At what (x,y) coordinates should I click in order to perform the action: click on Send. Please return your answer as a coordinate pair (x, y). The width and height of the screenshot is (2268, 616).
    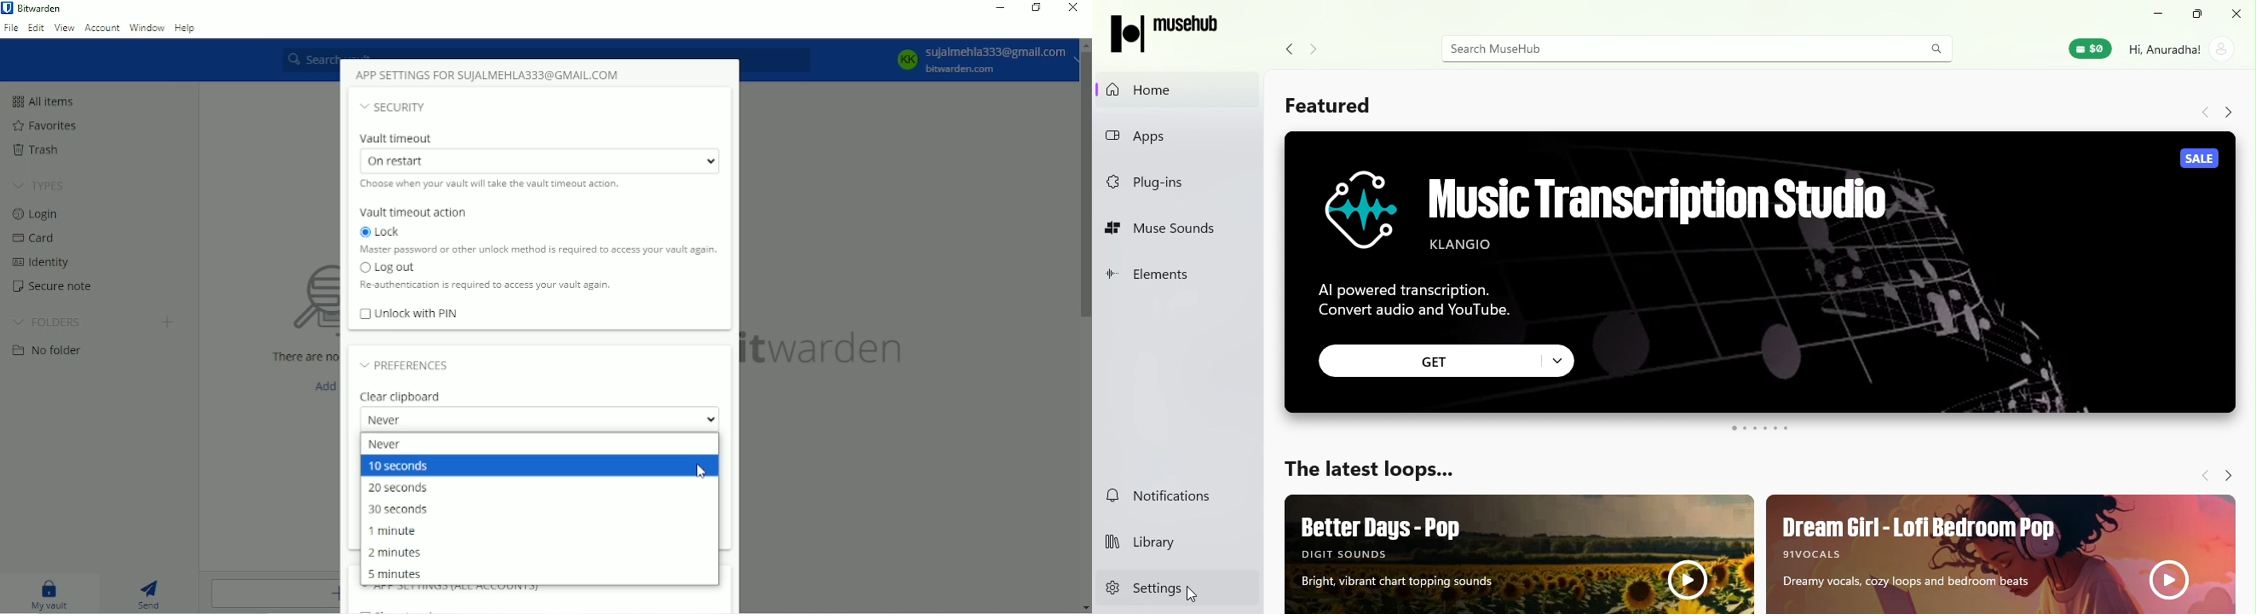
    Looking at the image, I should click on (152, 592).